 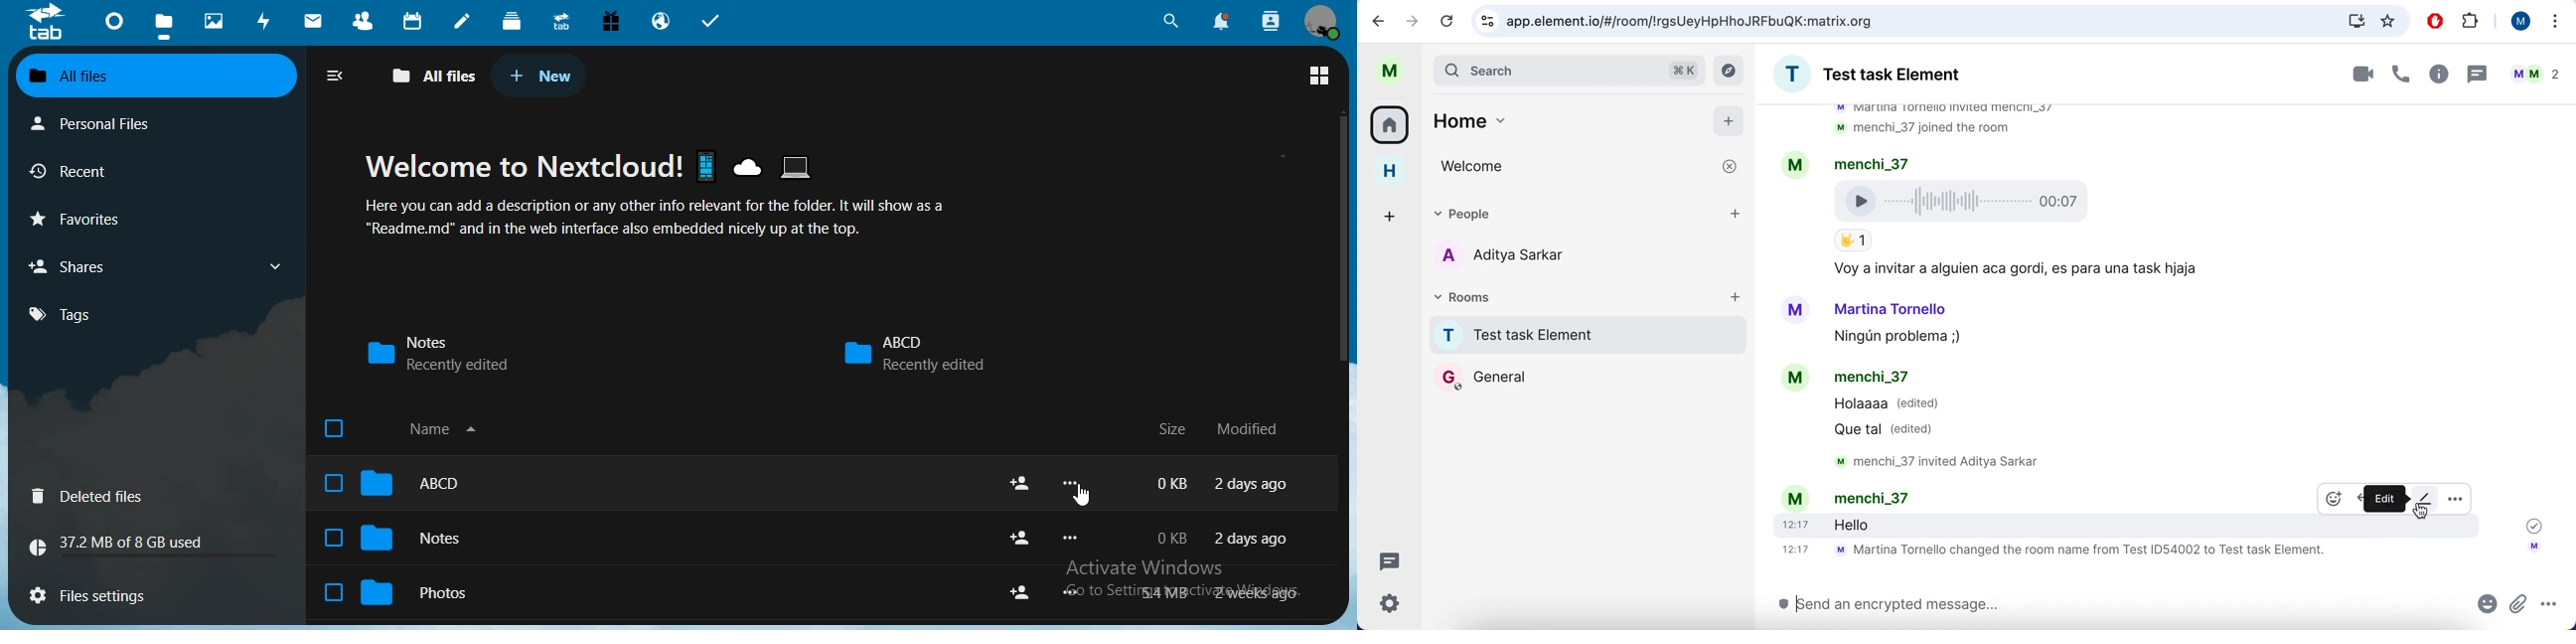 I want to click on favorites, so click(x=2392, y=20).